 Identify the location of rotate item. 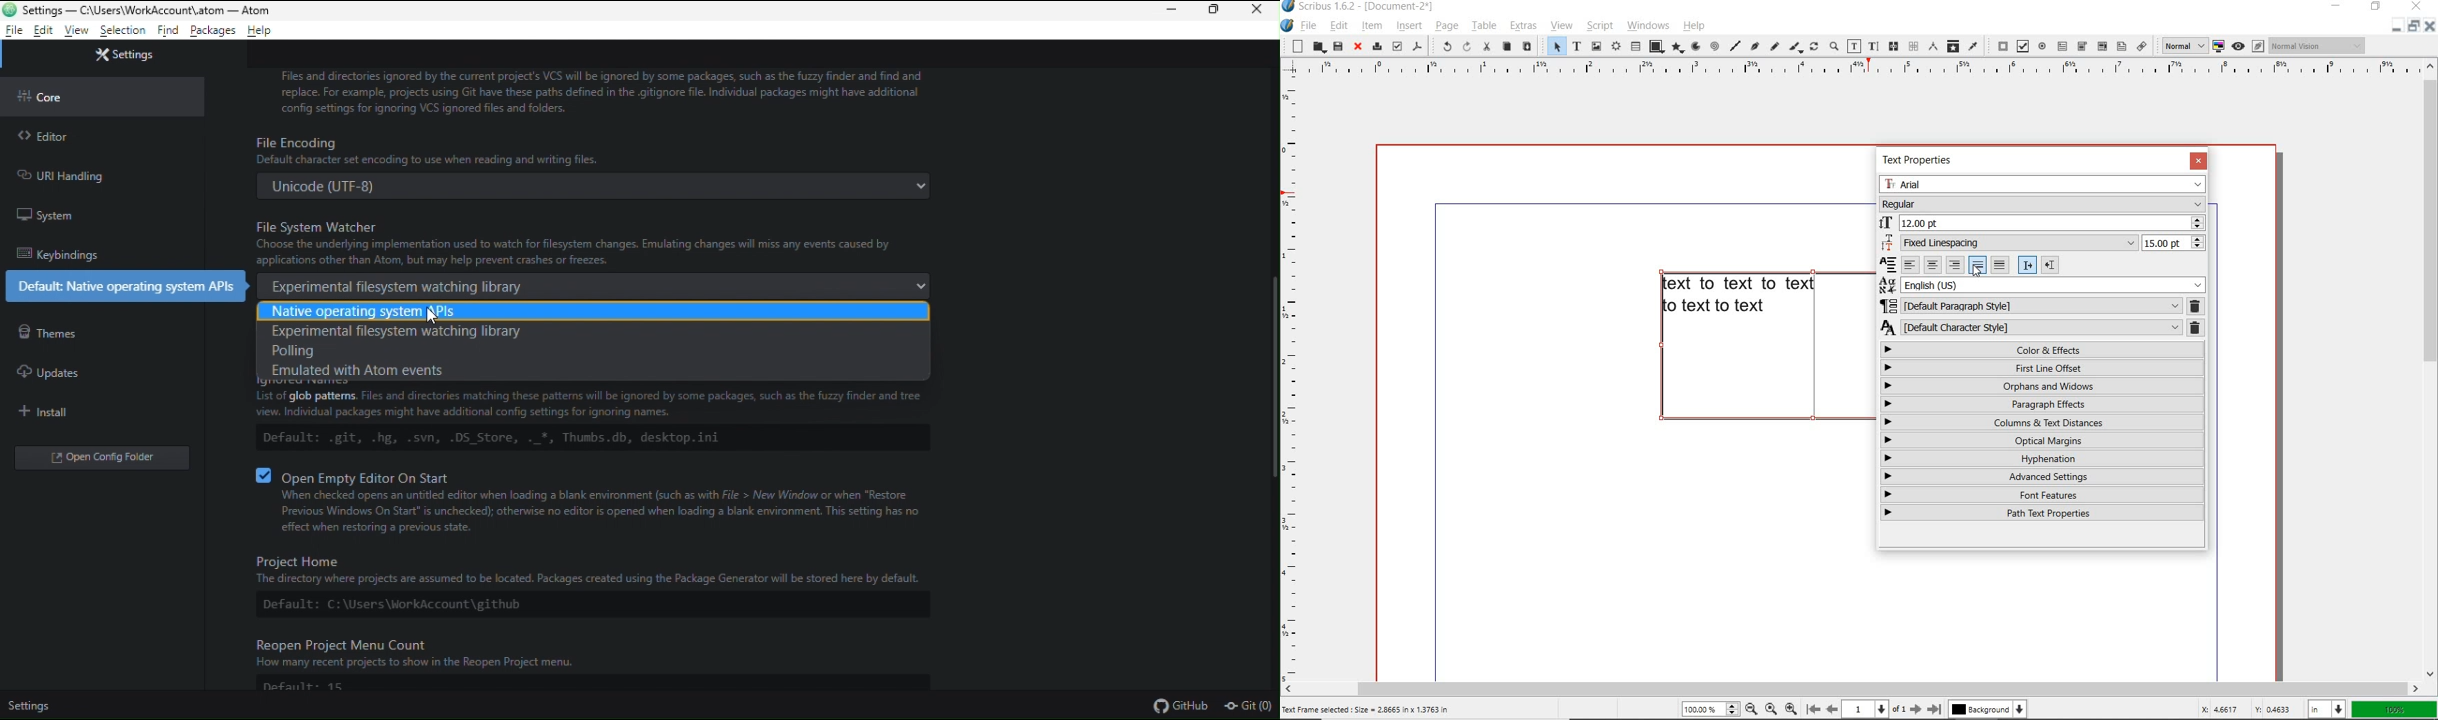
(1813, 48).